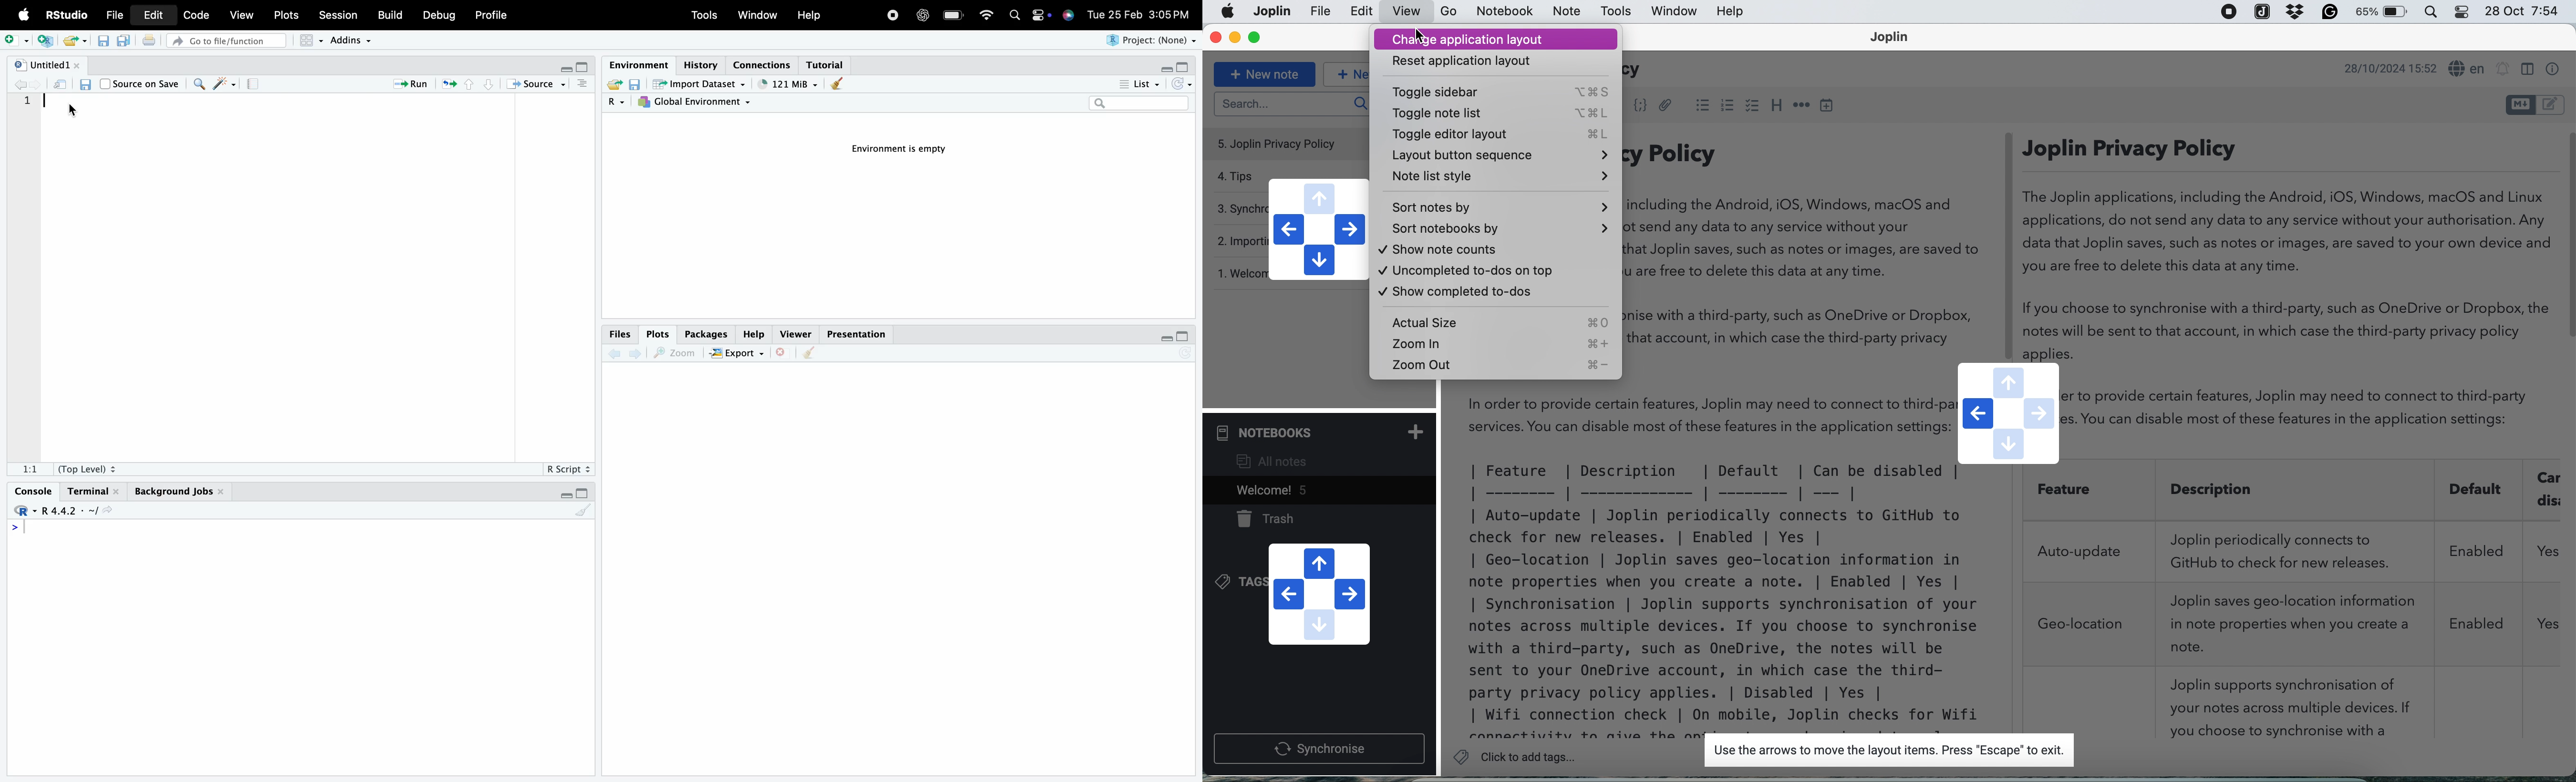  What do you see at coordinates (110, 509) in the screenshot?
I see `View the current working directory` at bounding box center [110, 509].